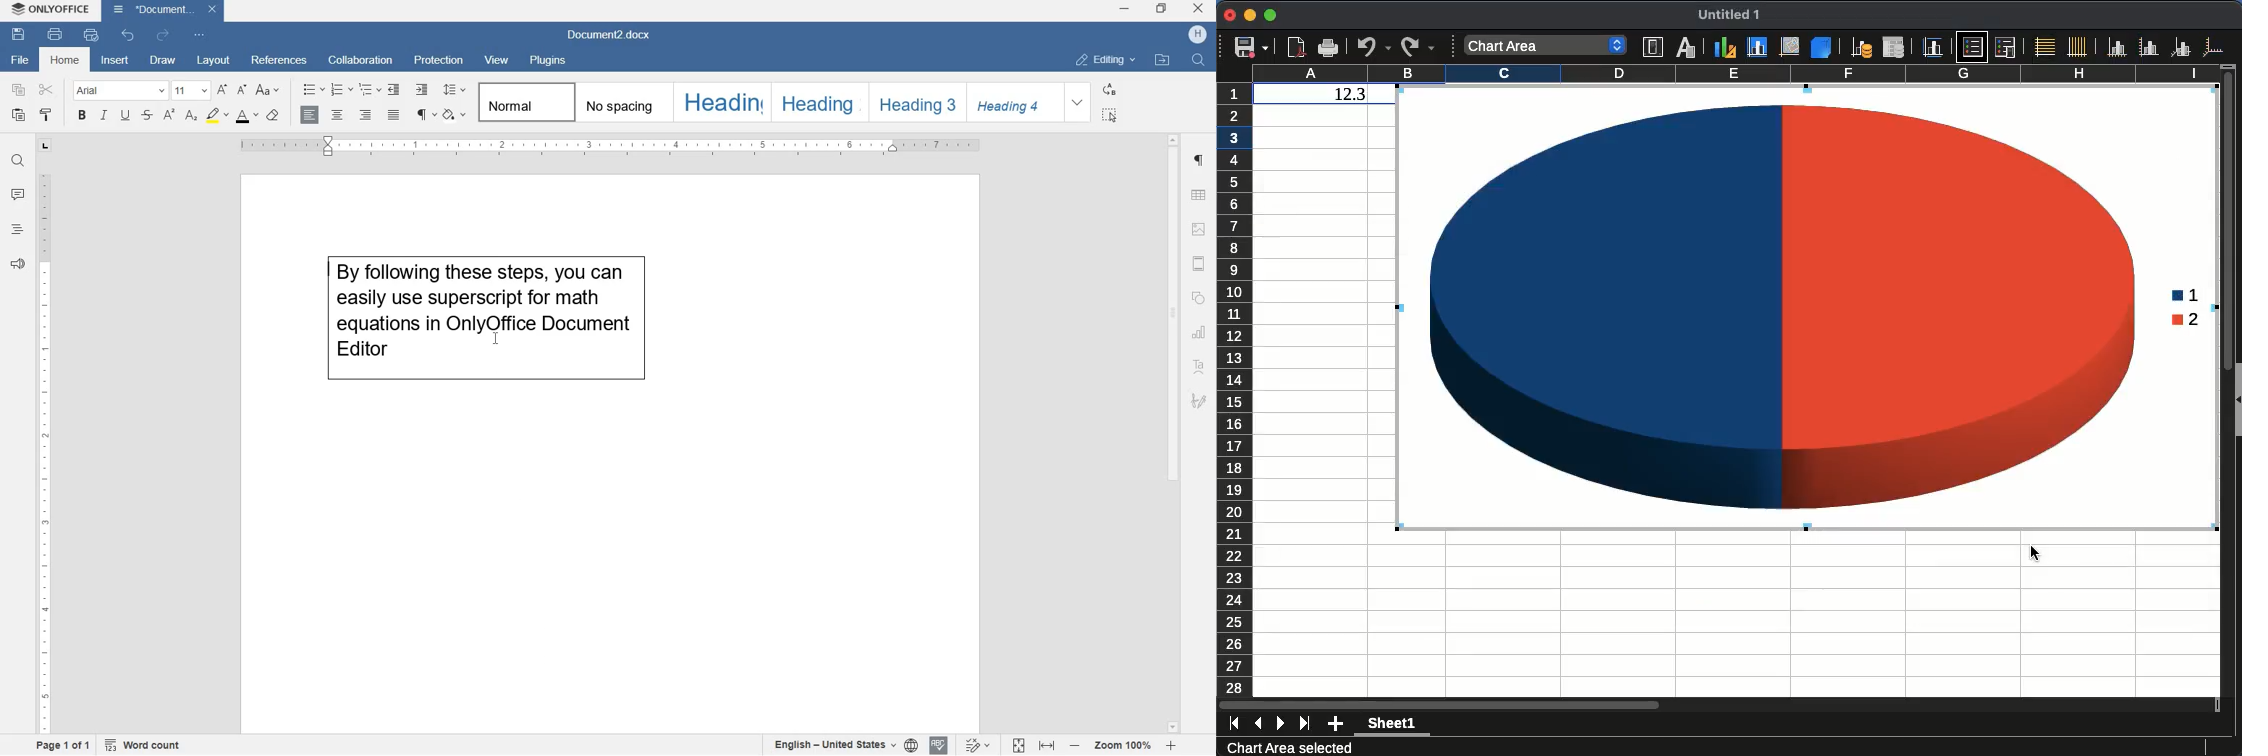 The height and width of the screenshot is (756, 2268). Describe the element at coordinates (308, 116) in the screenshot. I see `left alignment` at that location.